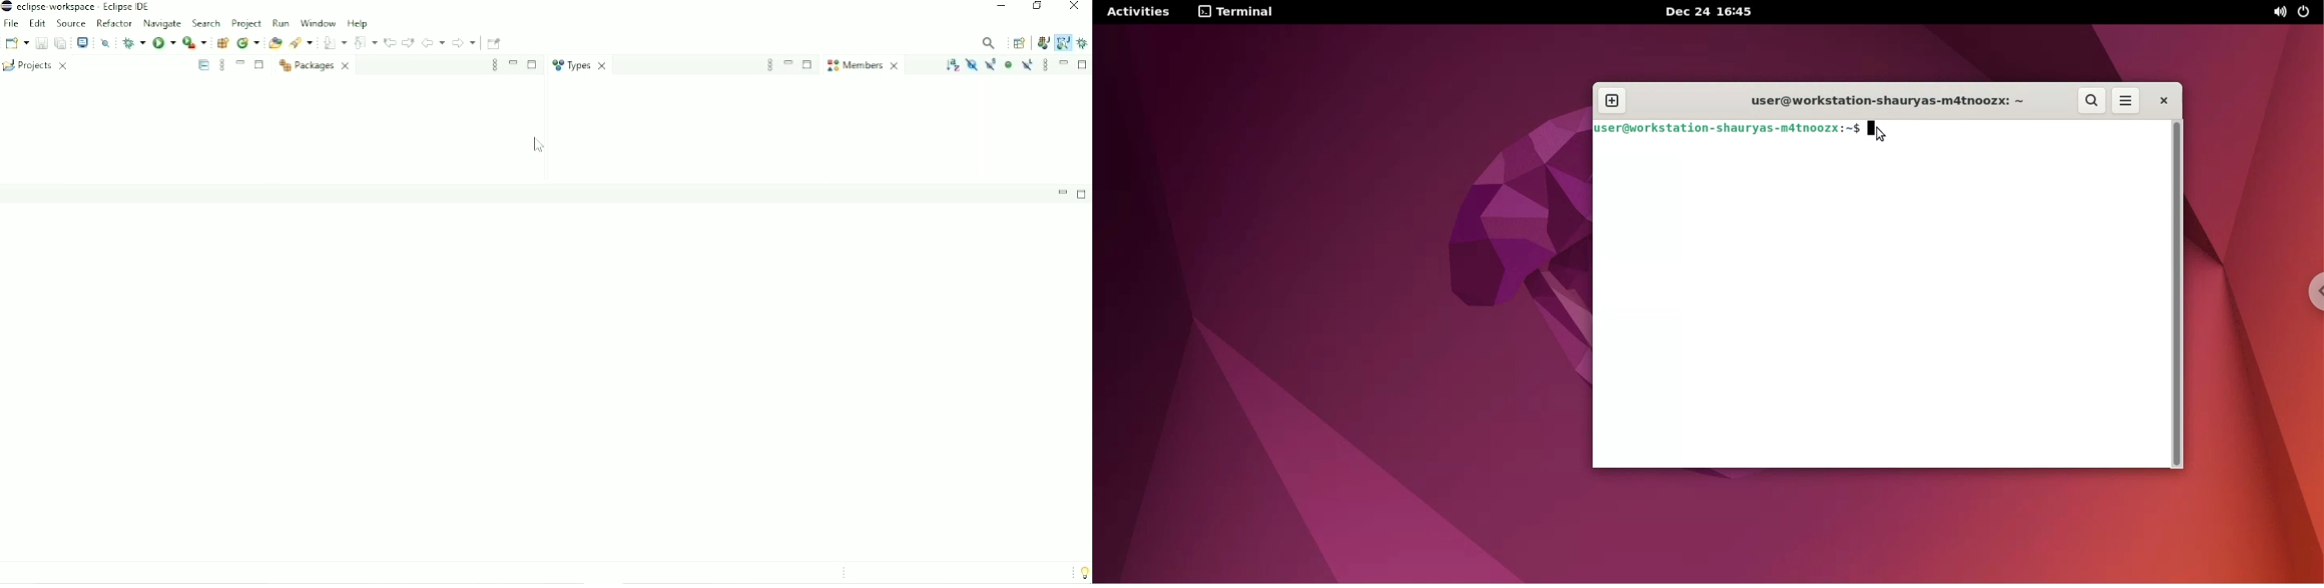 This screenshot has height=588, width=2324. What do you see at coordinates (495, 43) in the screenshot?
I see `Pin Editor` at bounding box center [495, 43].